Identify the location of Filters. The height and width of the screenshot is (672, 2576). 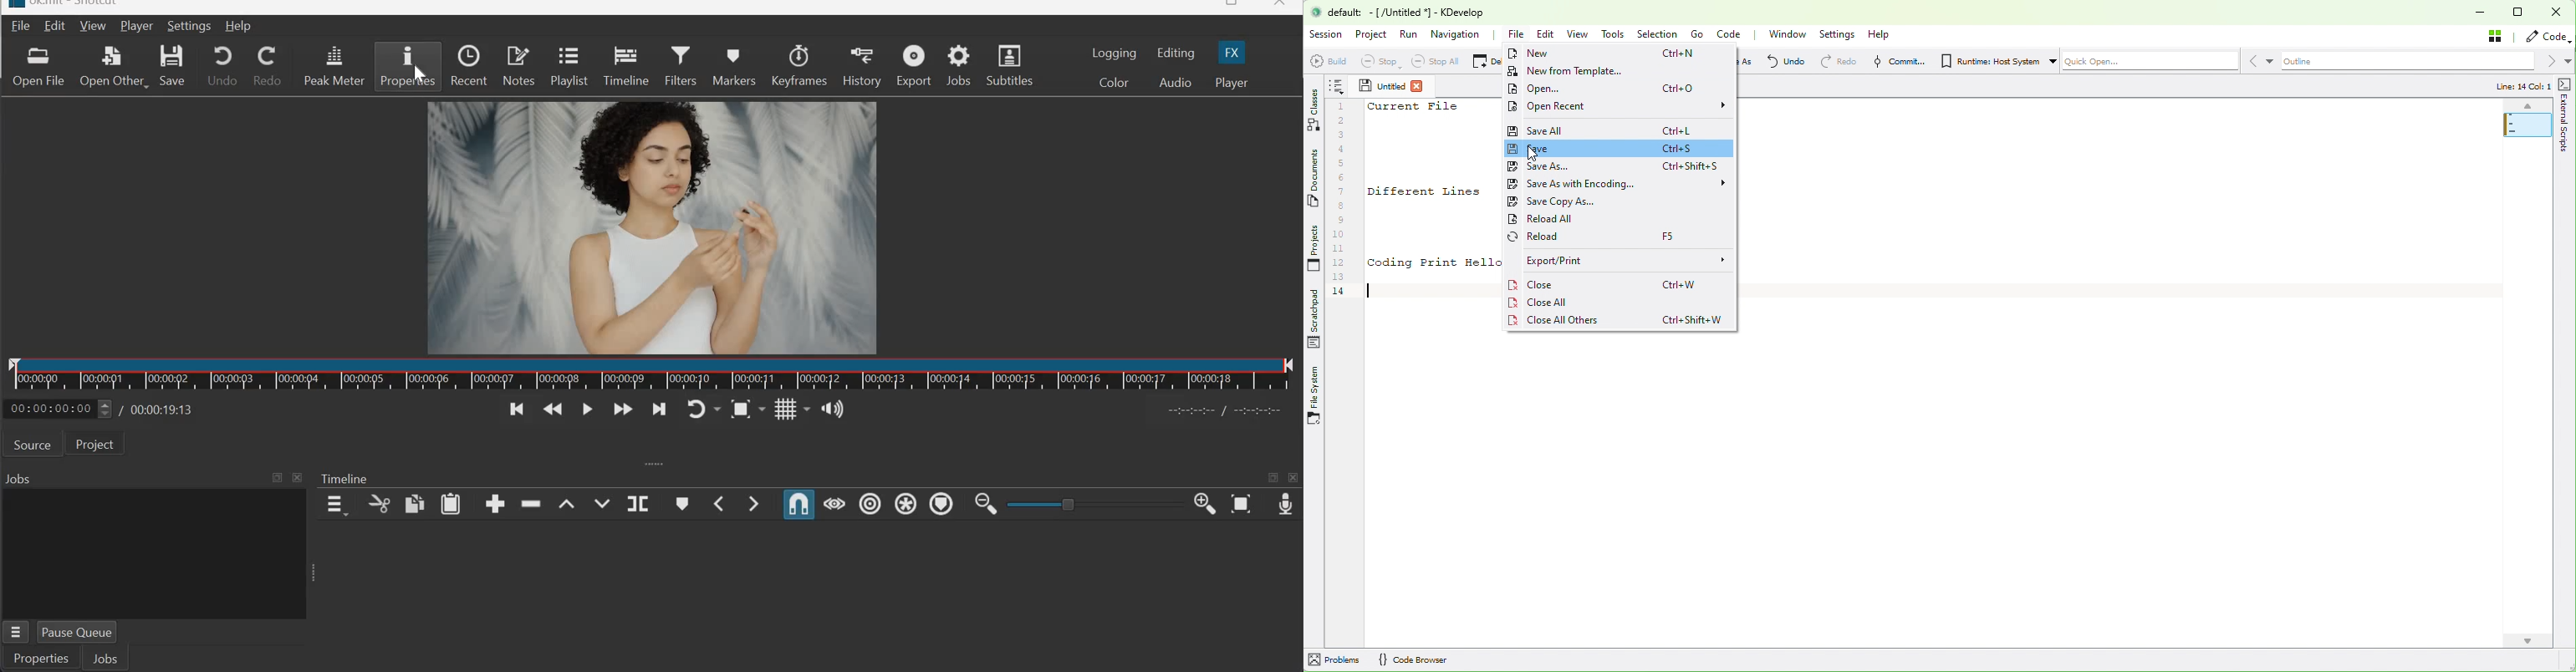
(680, 66).